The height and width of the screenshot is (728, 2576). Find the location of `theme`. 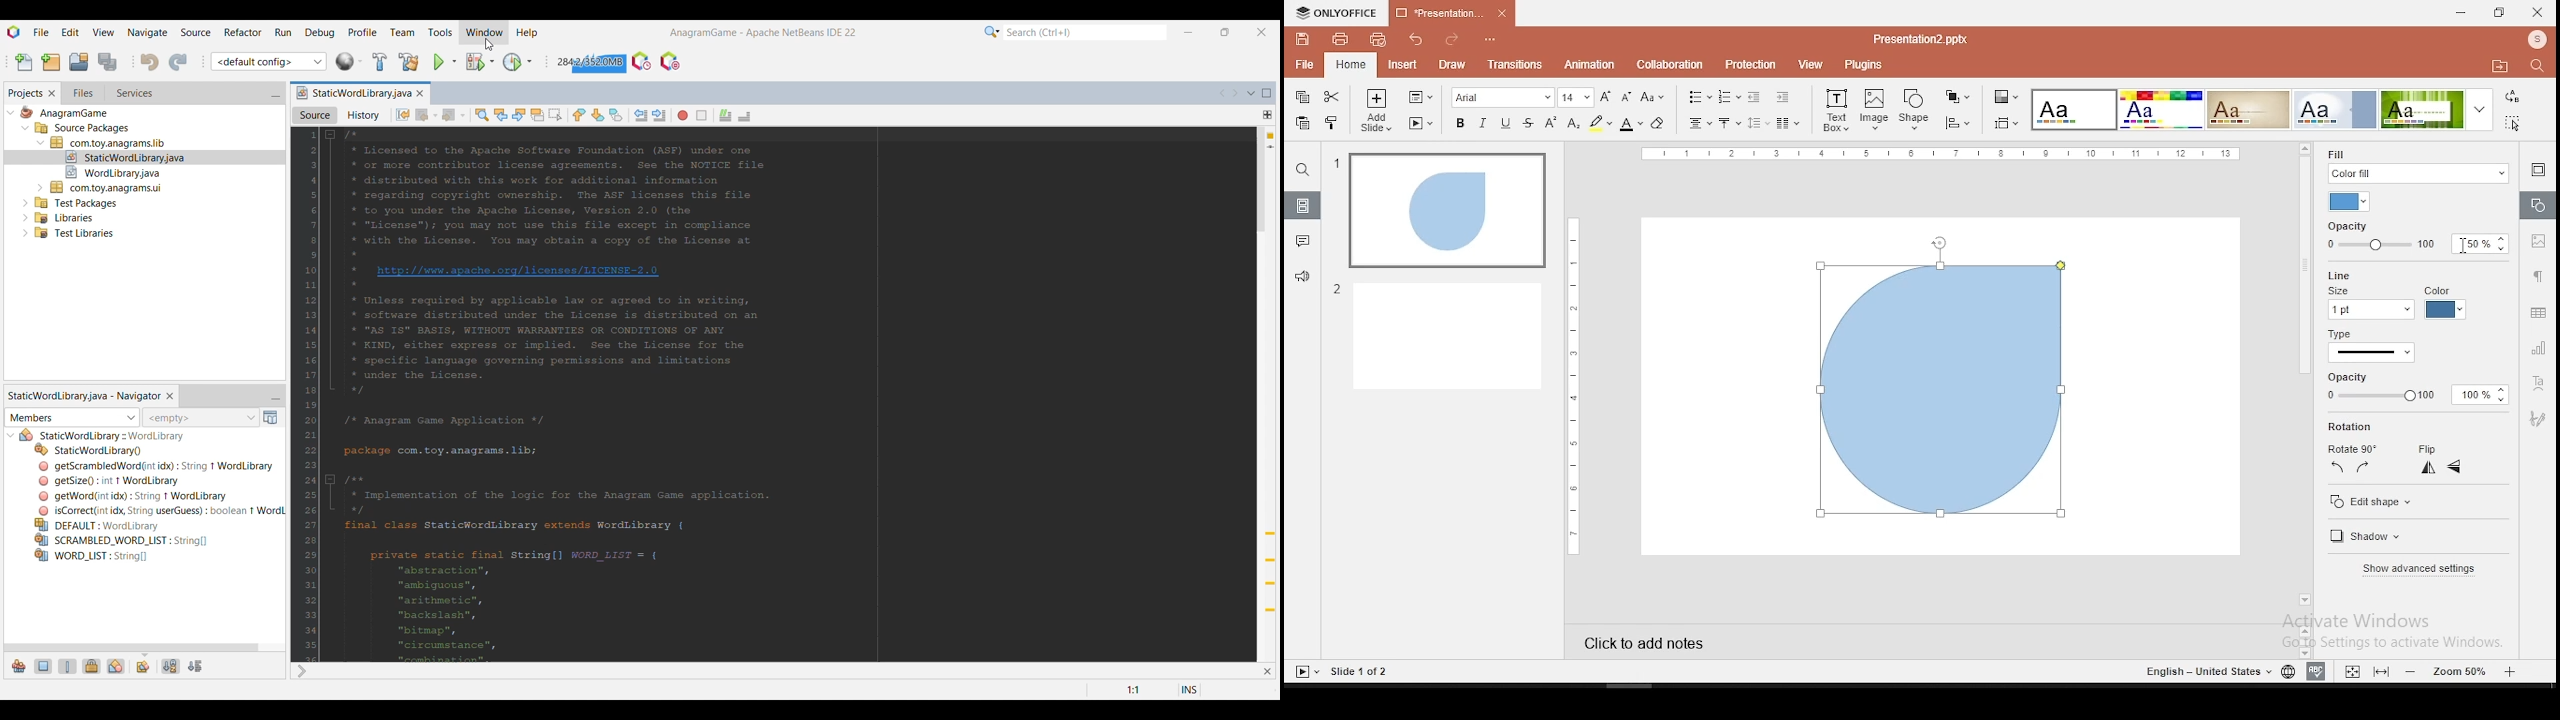

theme is located at coordinates (2435, 110).